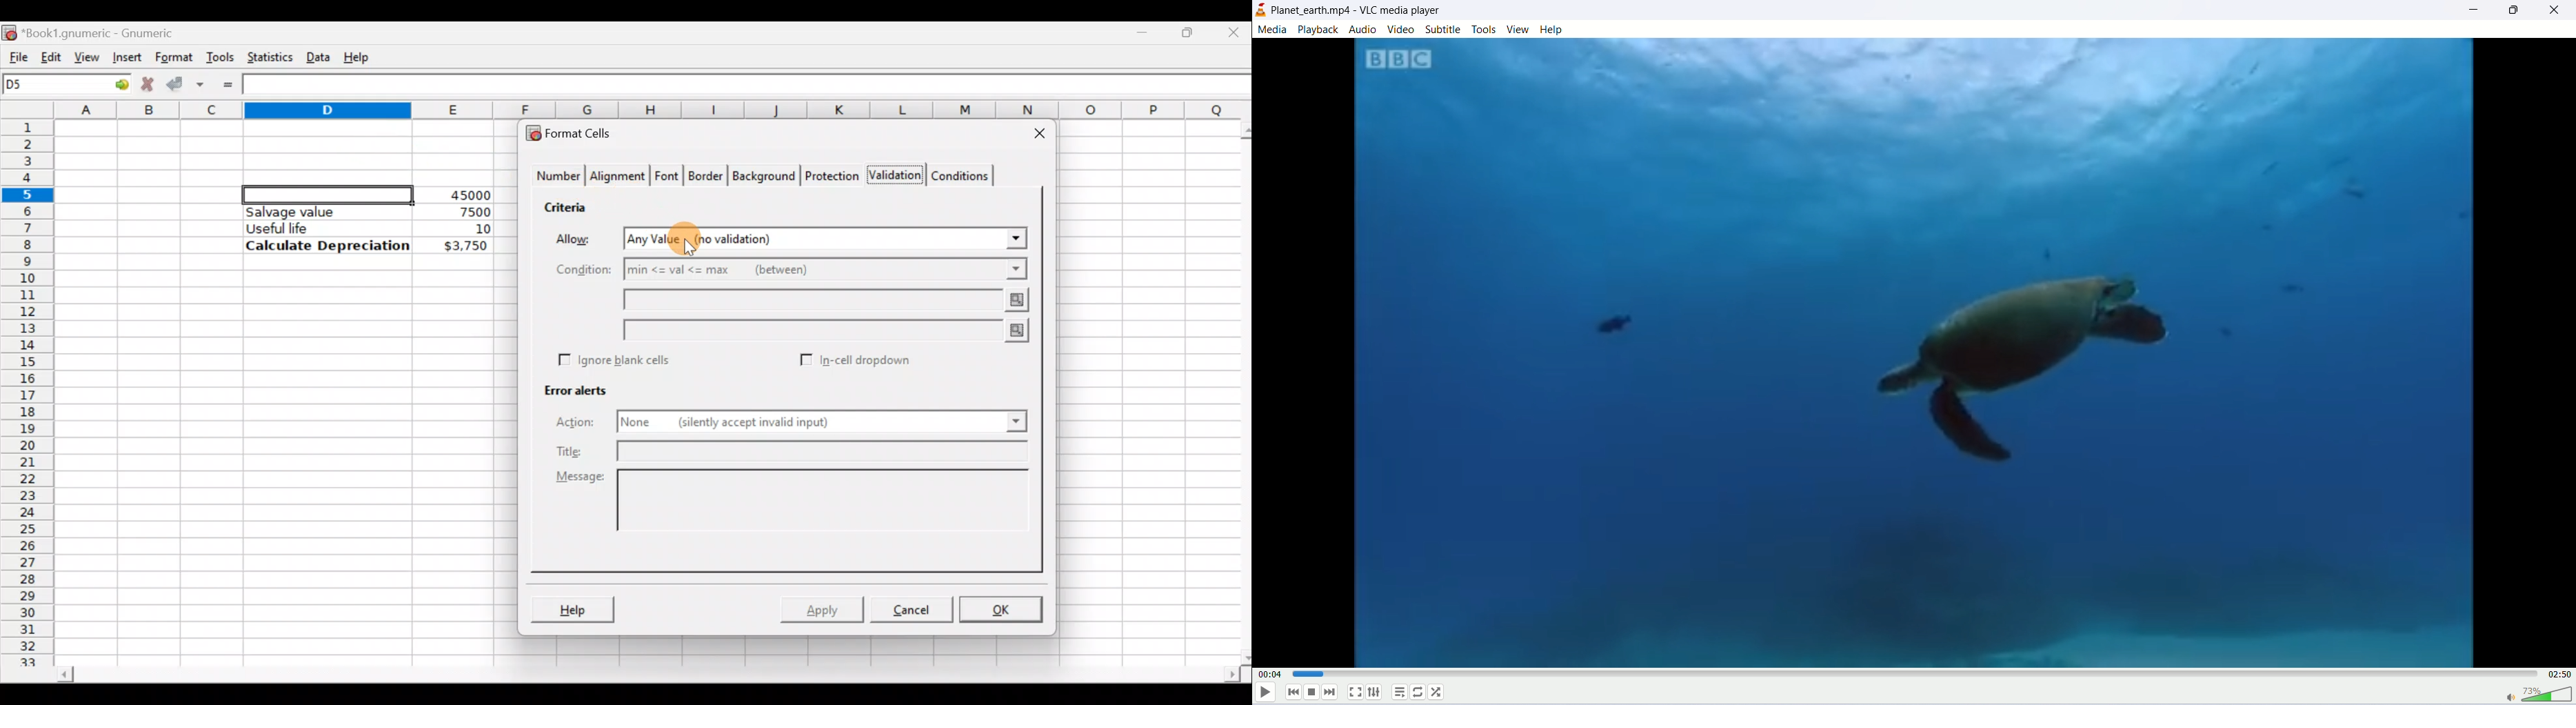 Image resolution: width=2576 pixels, height=728 pixels. What do you see at coordinates (1003, 269) in the screenshot?
I see `Conditions drop down` at bounding box center [1003, 269].